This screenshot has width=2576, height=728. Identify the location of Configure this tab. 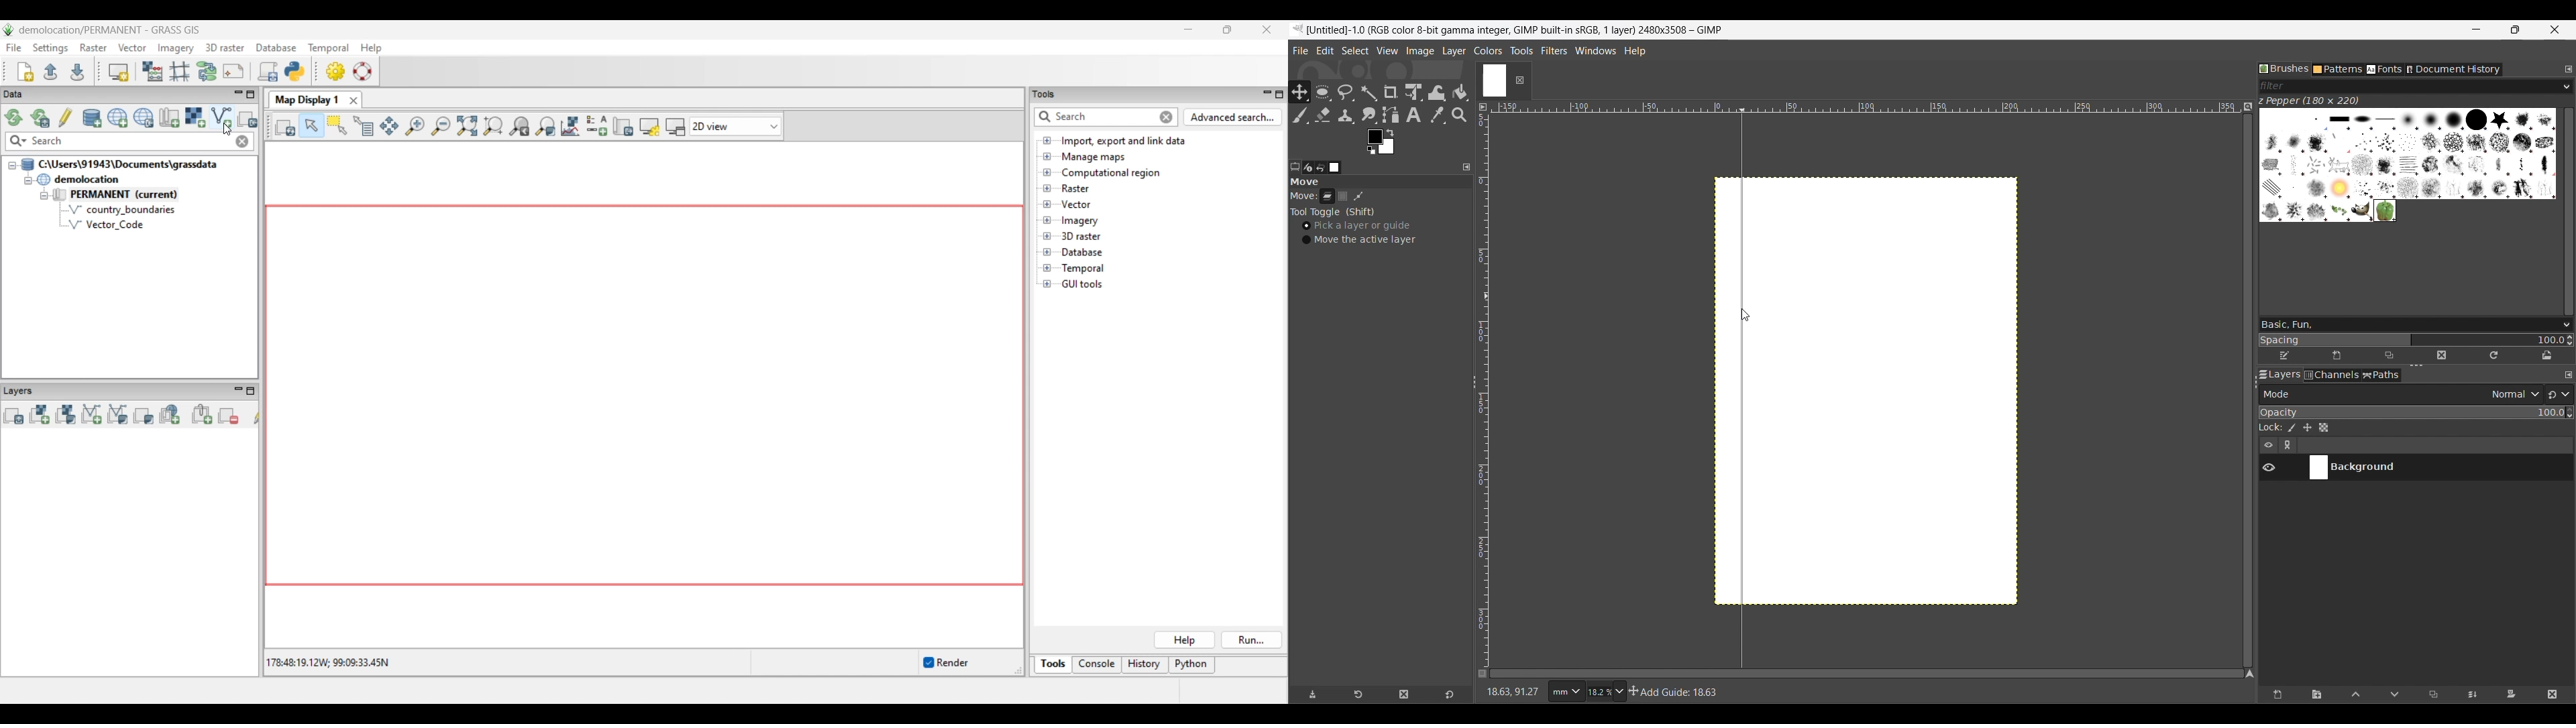
(2569, 69).